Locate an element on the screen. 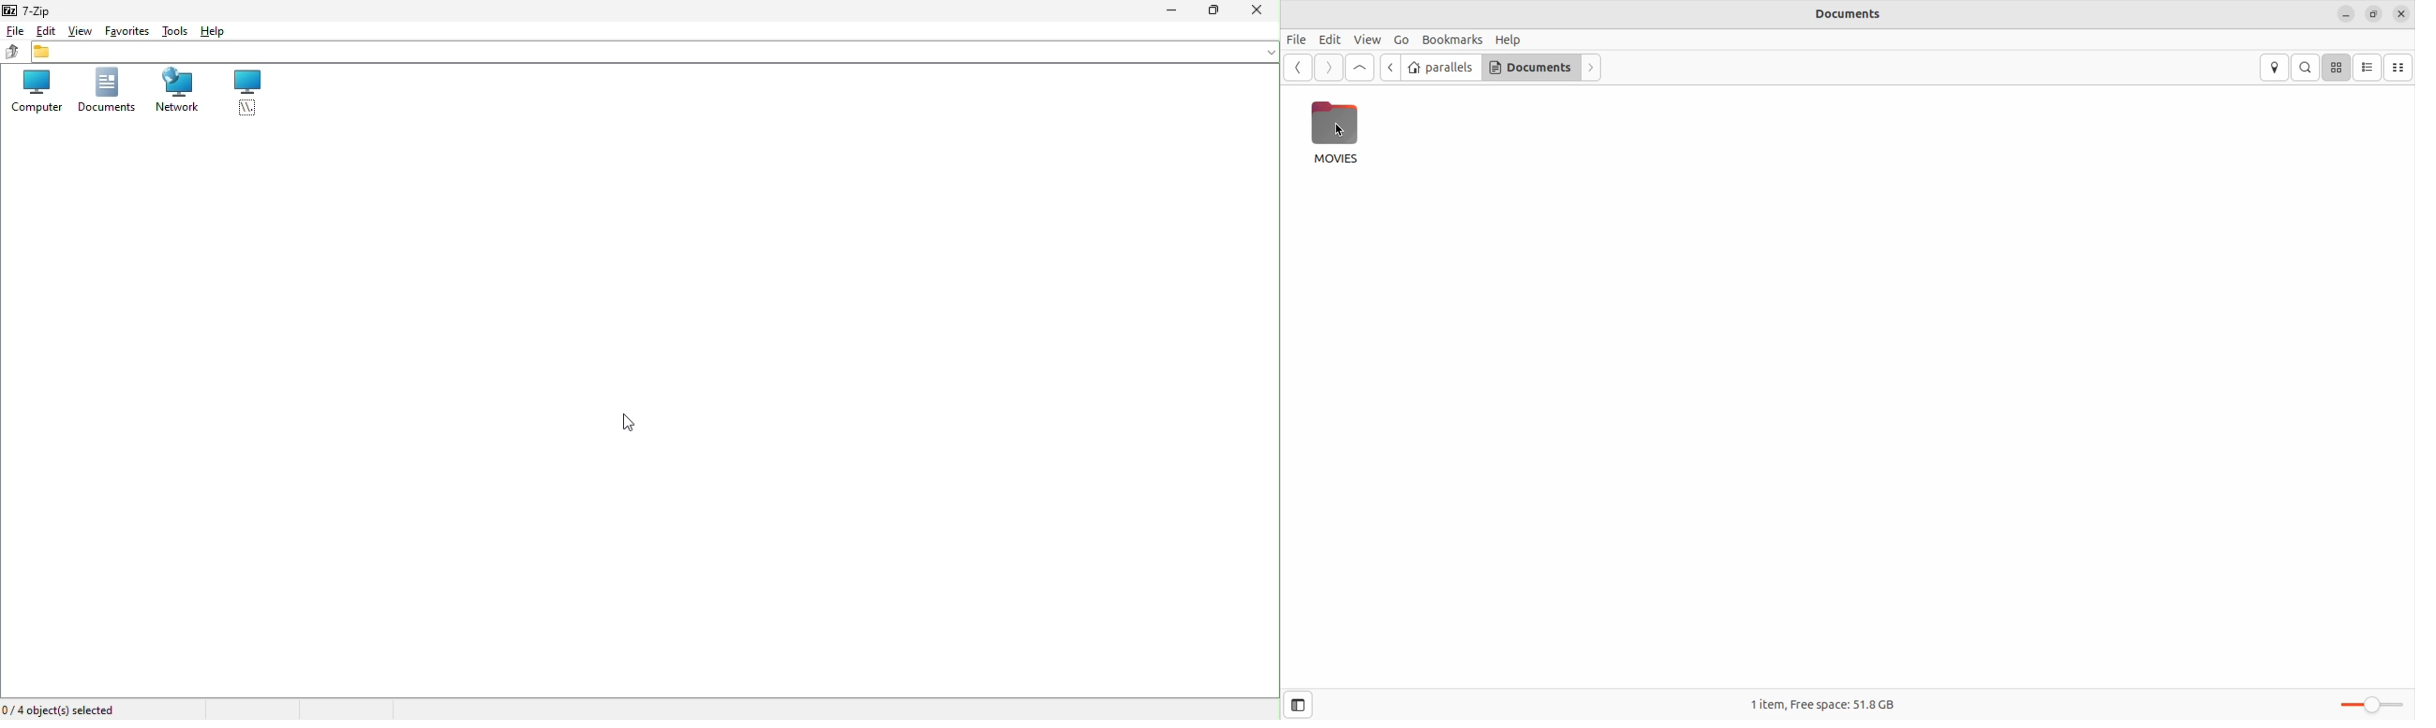  7 zip is located at coordinates (35, 10).